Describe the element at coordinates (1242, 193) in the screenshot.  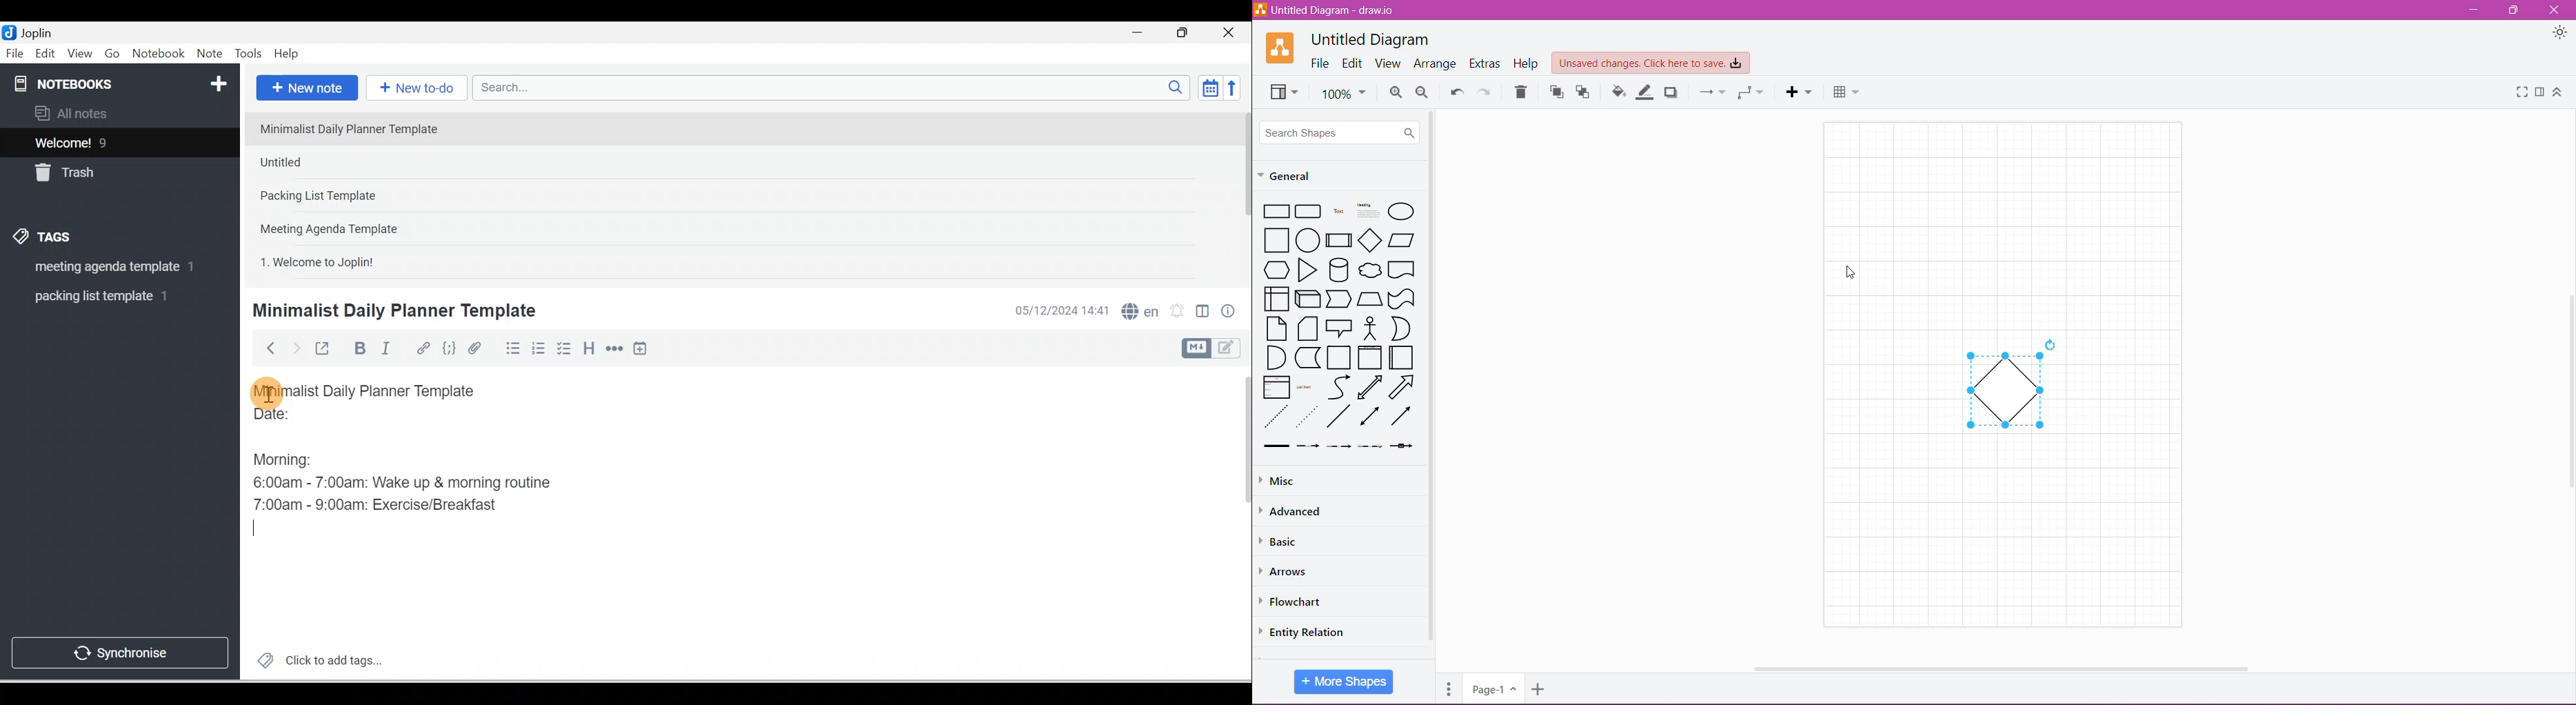
I see `Scroll bar` at that location.